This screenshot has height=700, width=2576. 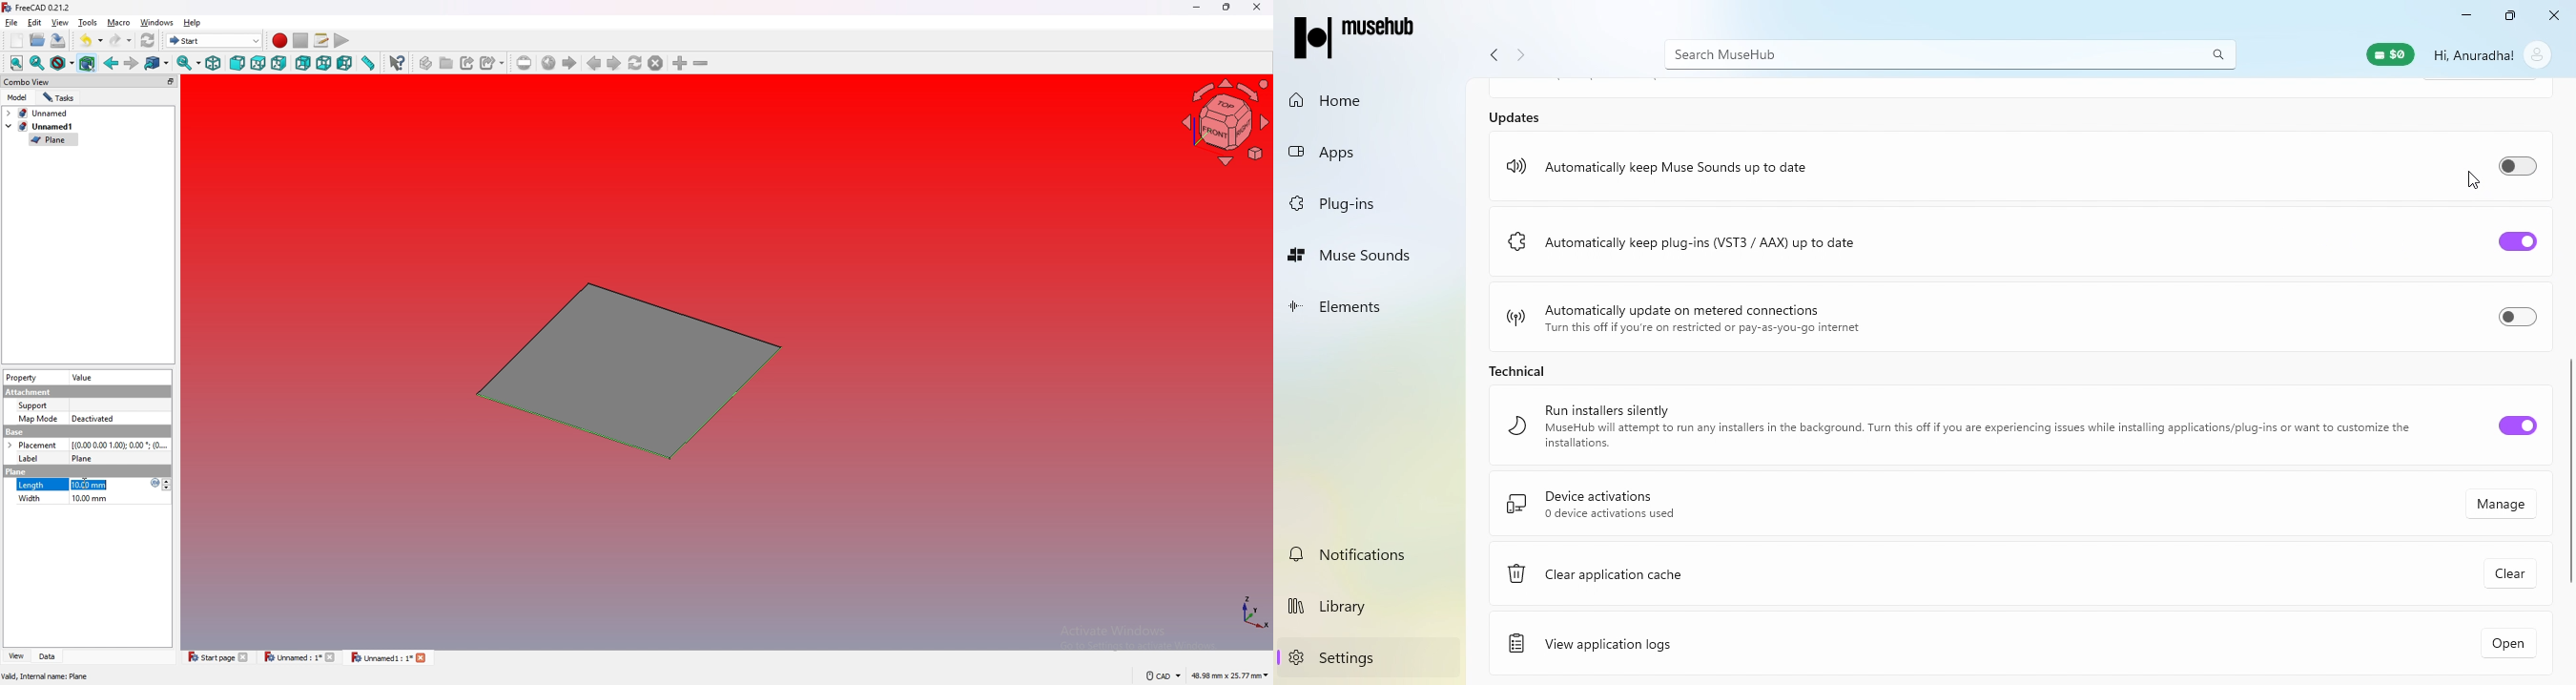 I want to click on combo view, so click(x=91, y=81).